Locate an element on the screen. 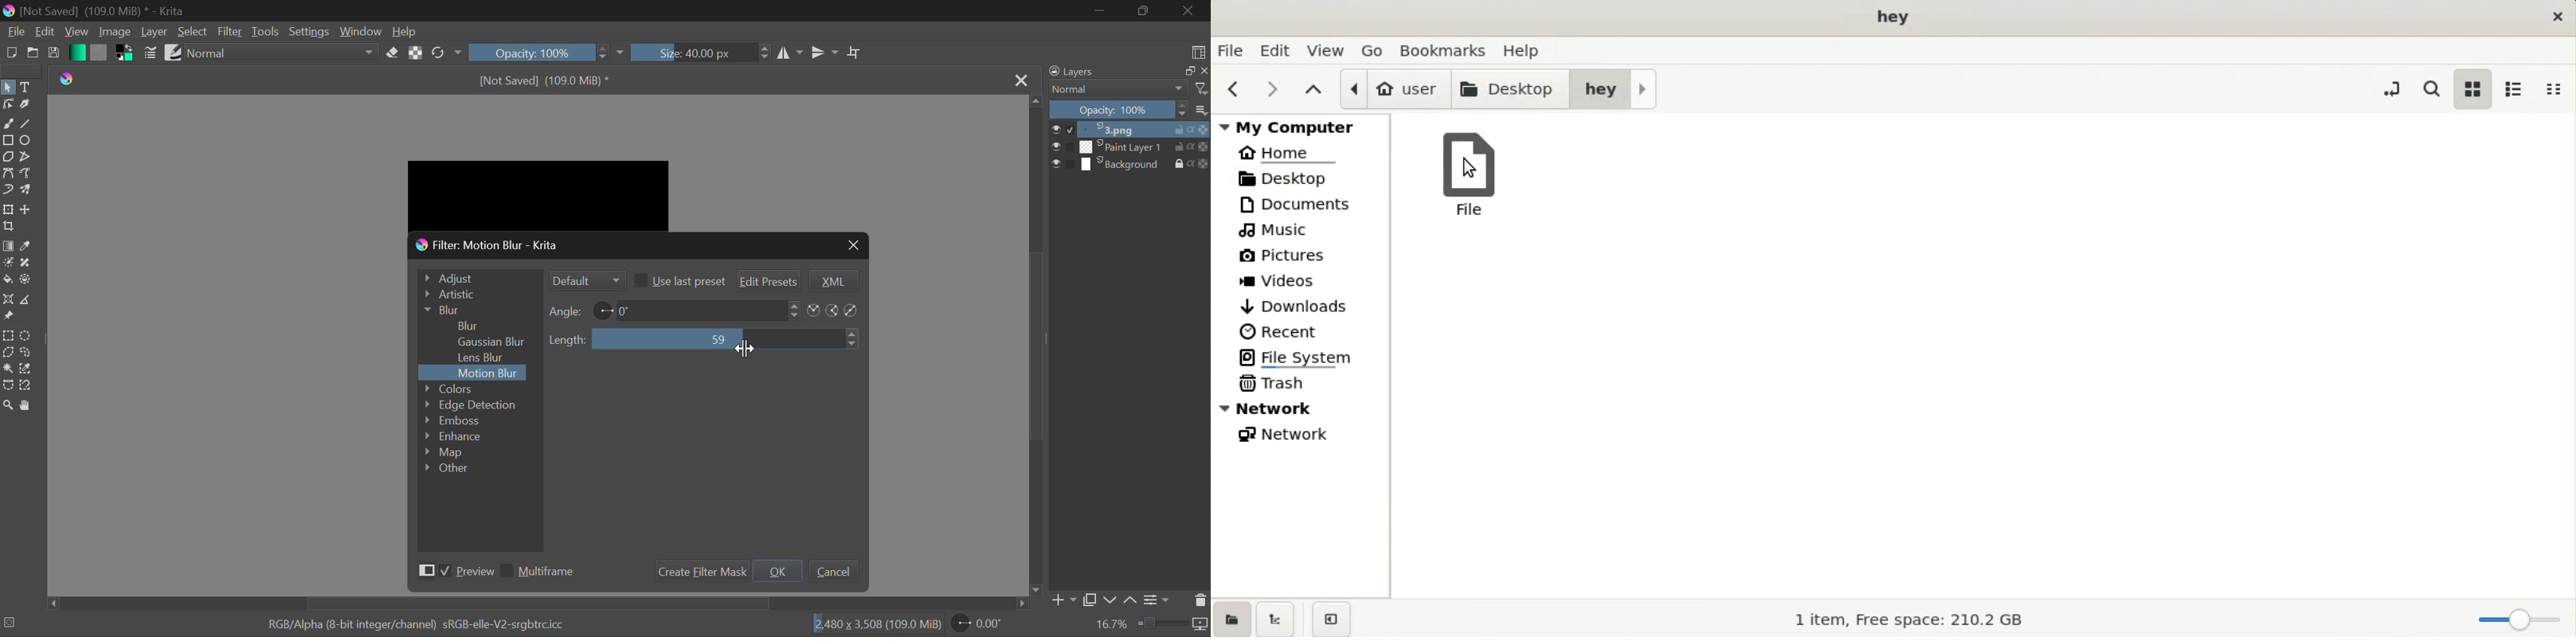 This screenshot has width=2576, height=644. Circular Selection Tool is located at coordinates (28, 336).